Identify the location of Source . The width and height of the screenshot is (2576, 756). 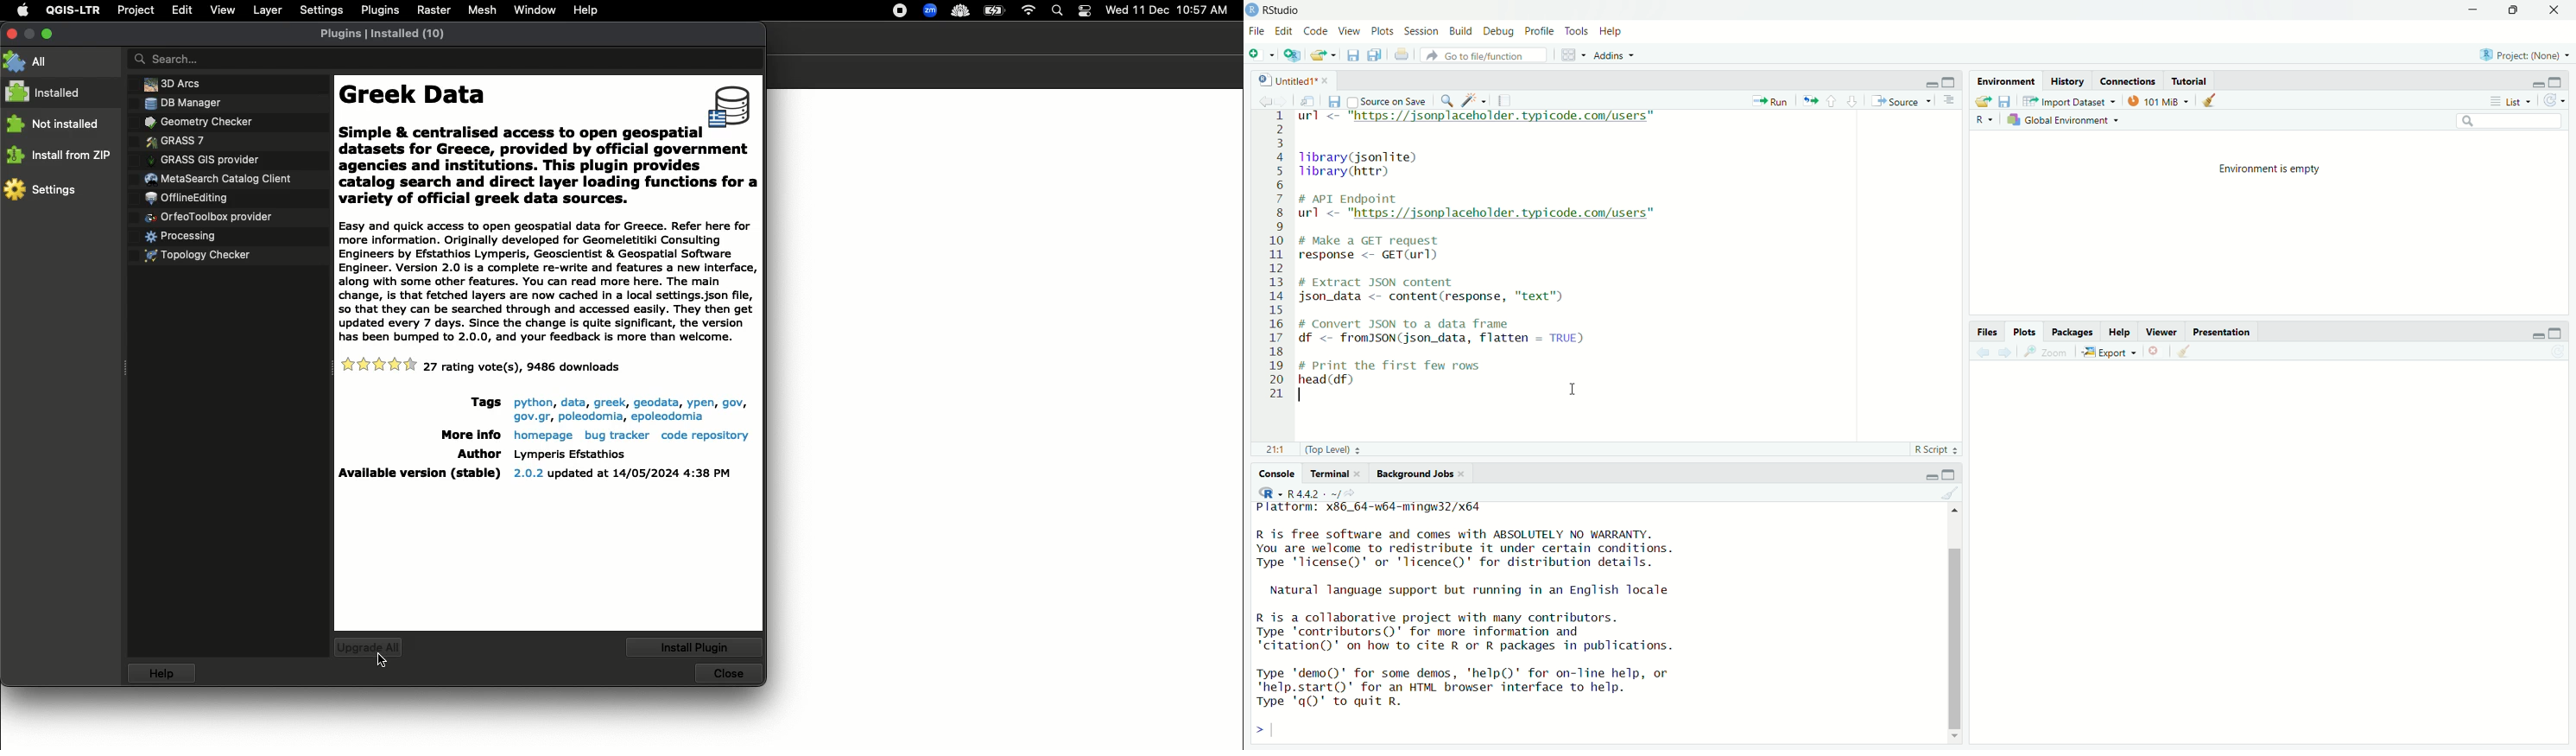
(1901, 101).